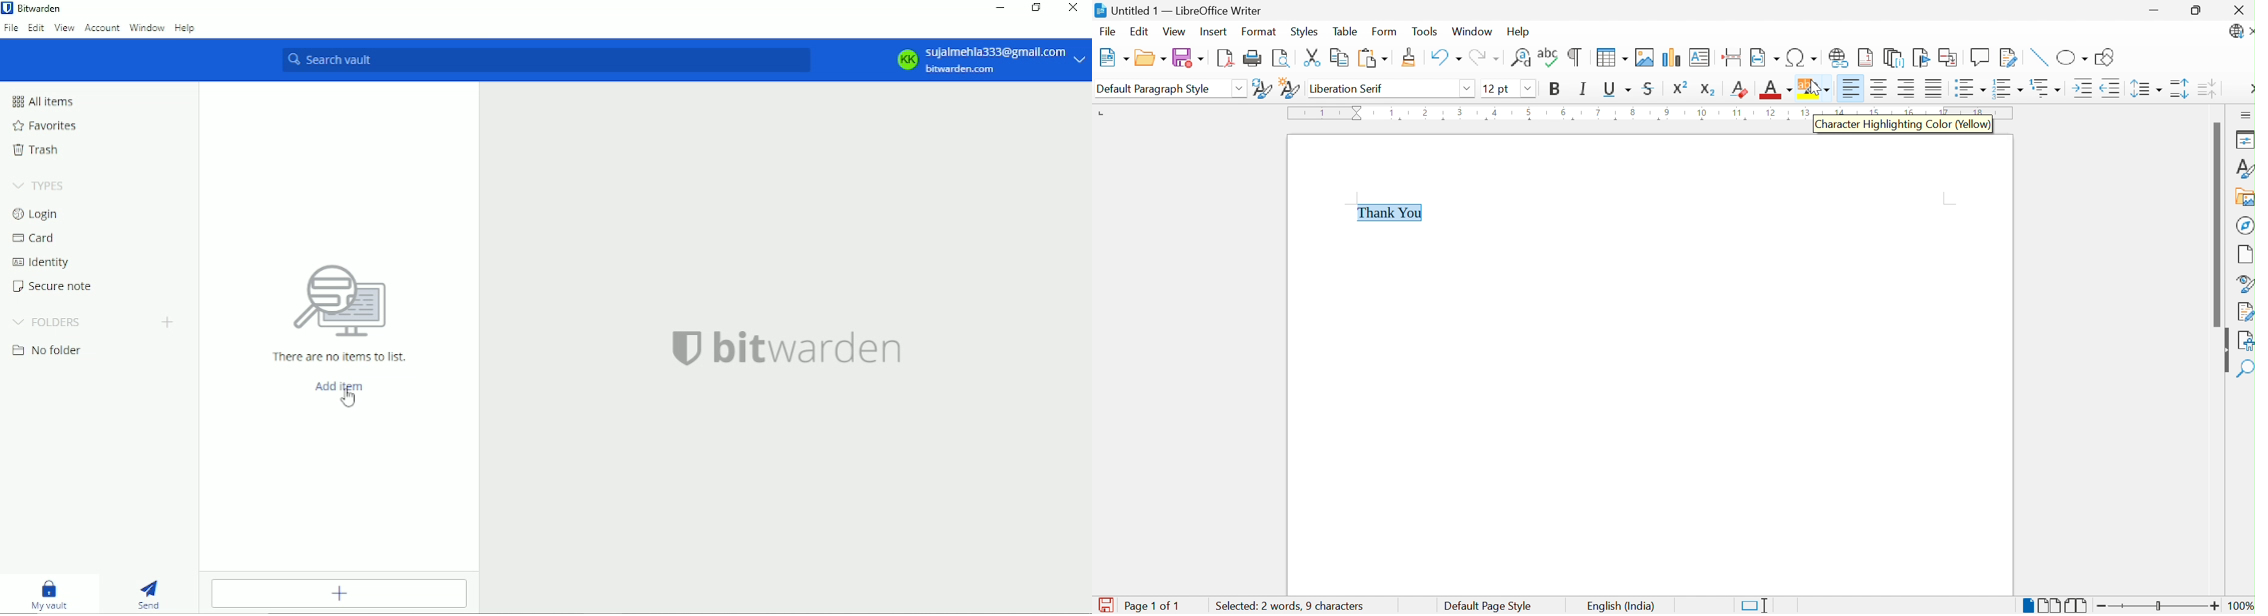  Describe the element at coordinates (1181, 10) in the screenshot. I see `Untitled 1 - LibreOffice Writer ` at that location.